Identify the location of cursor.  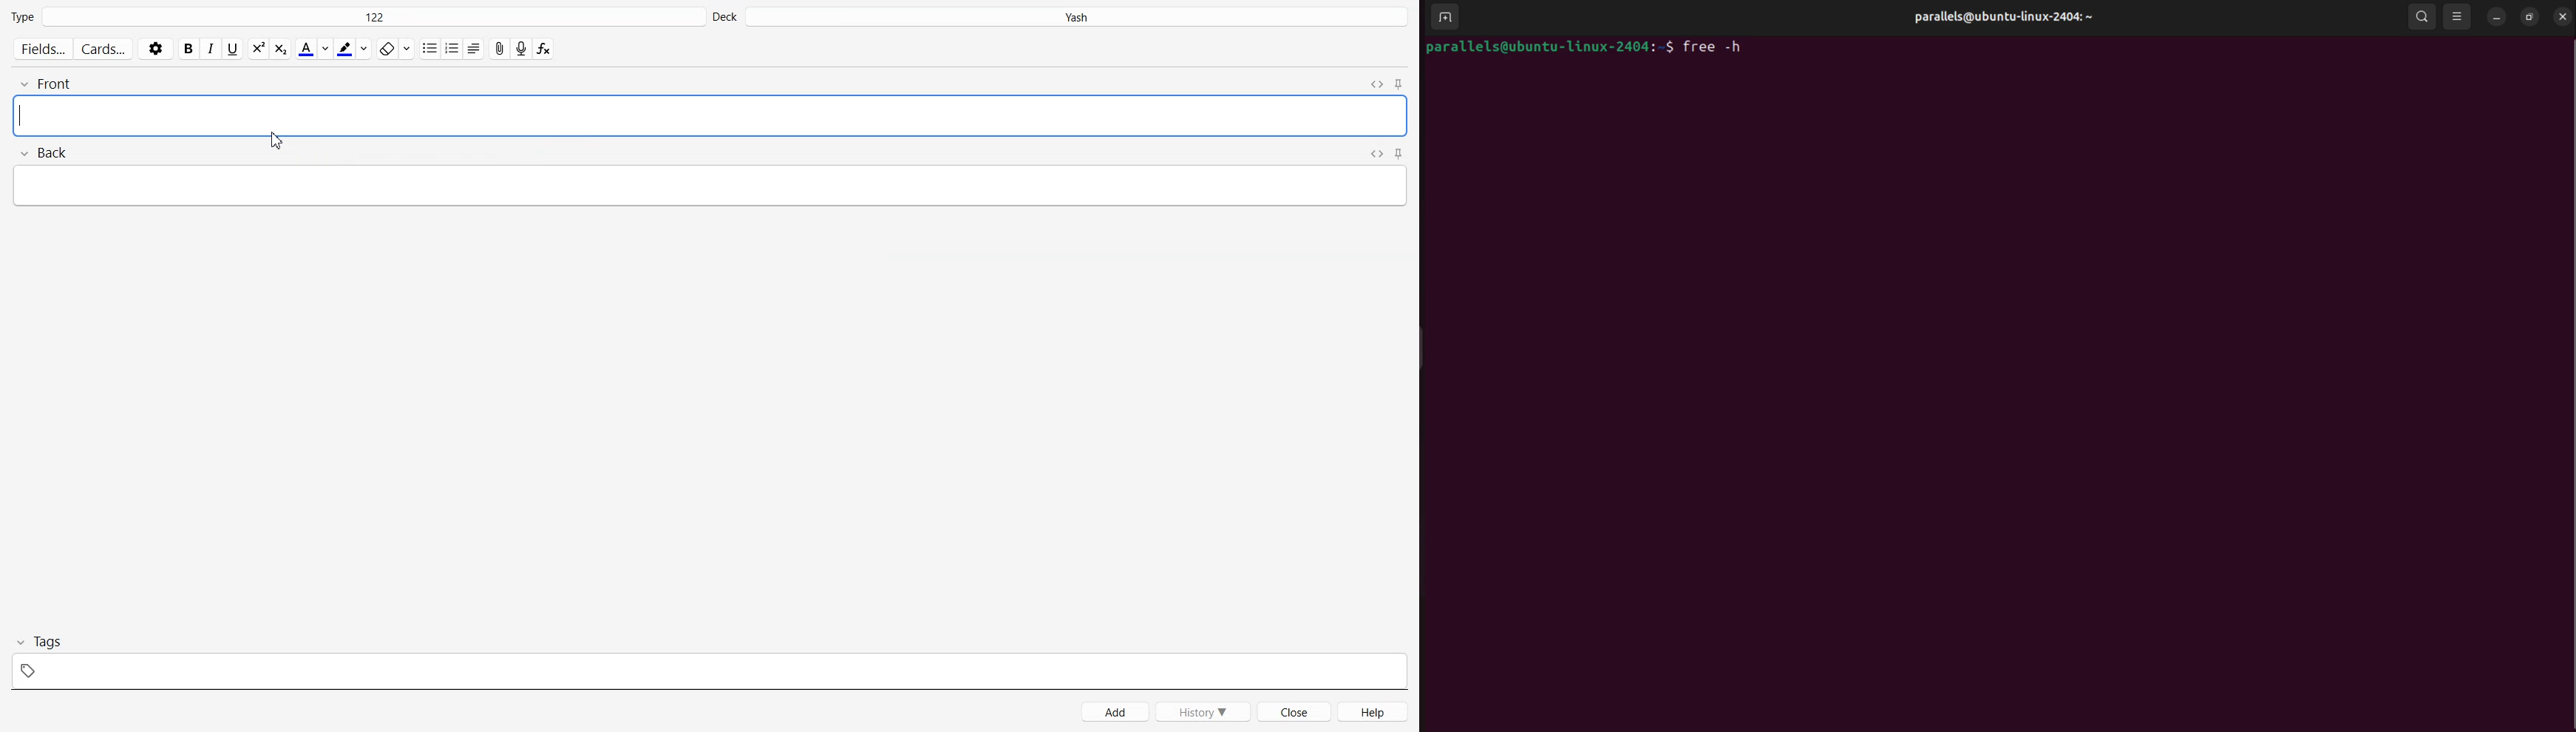
(276, 140).